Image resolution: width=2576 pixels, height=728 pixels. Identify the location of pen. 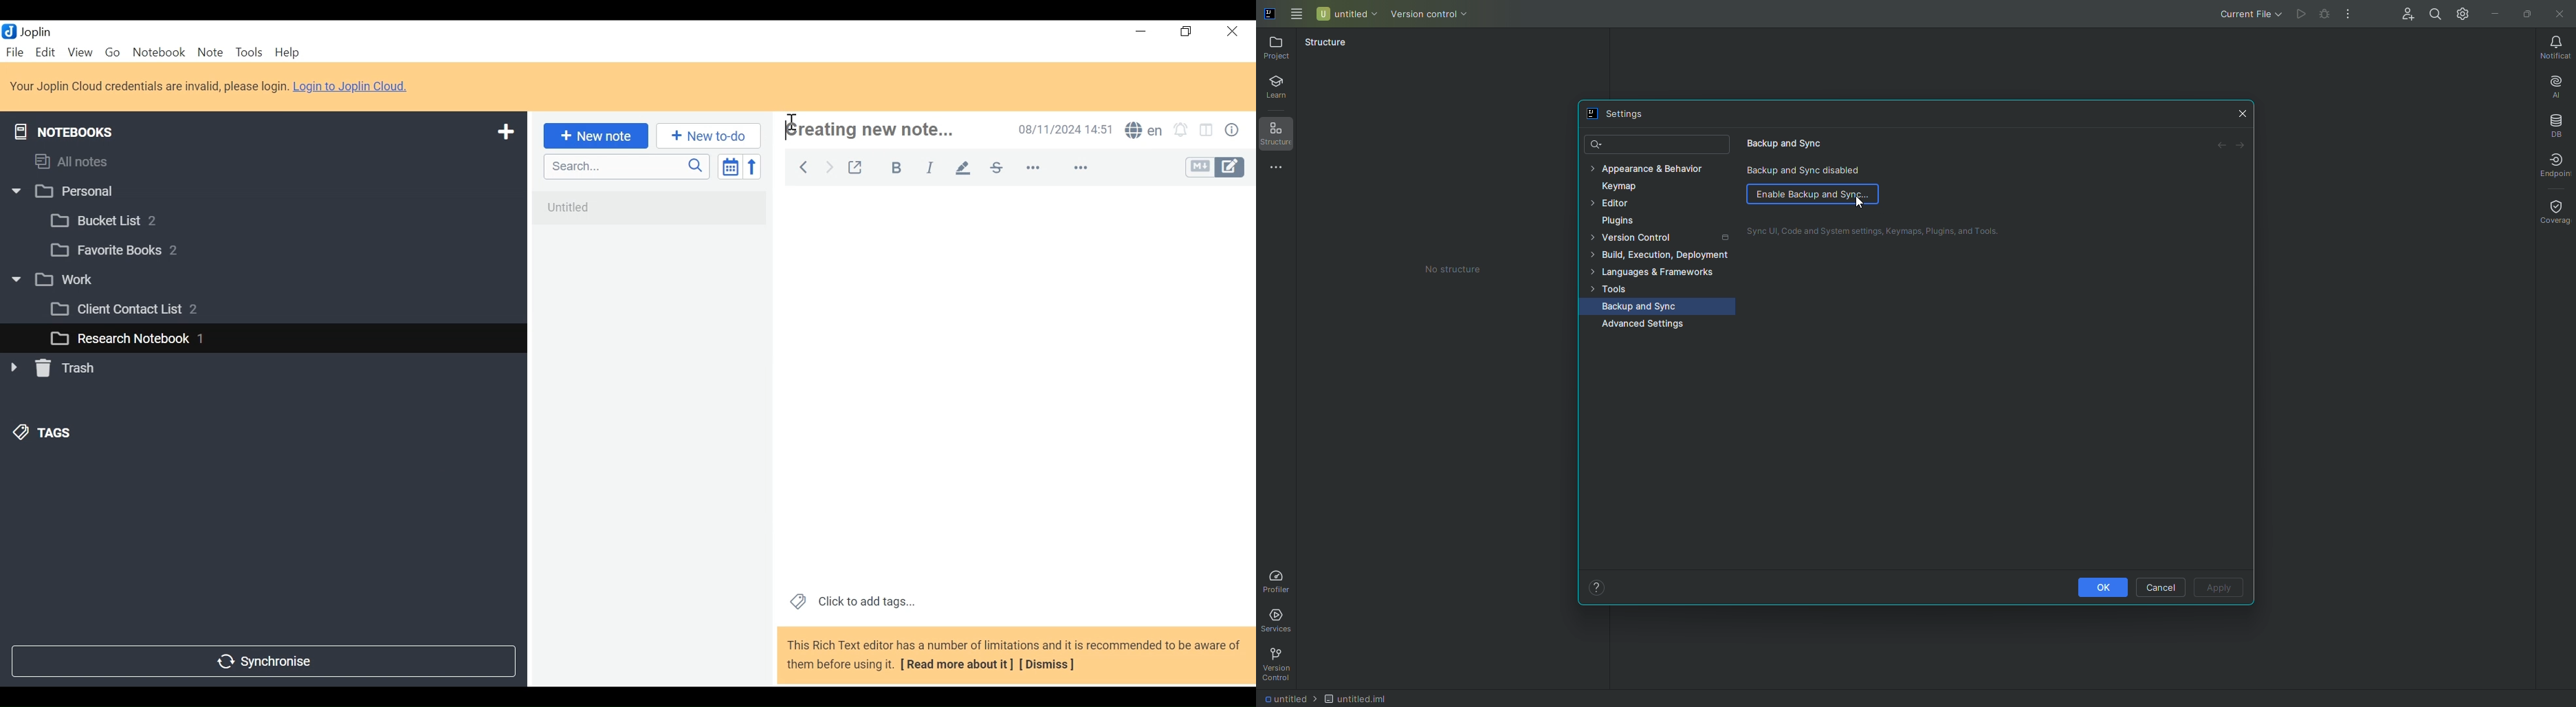
(963, 167).